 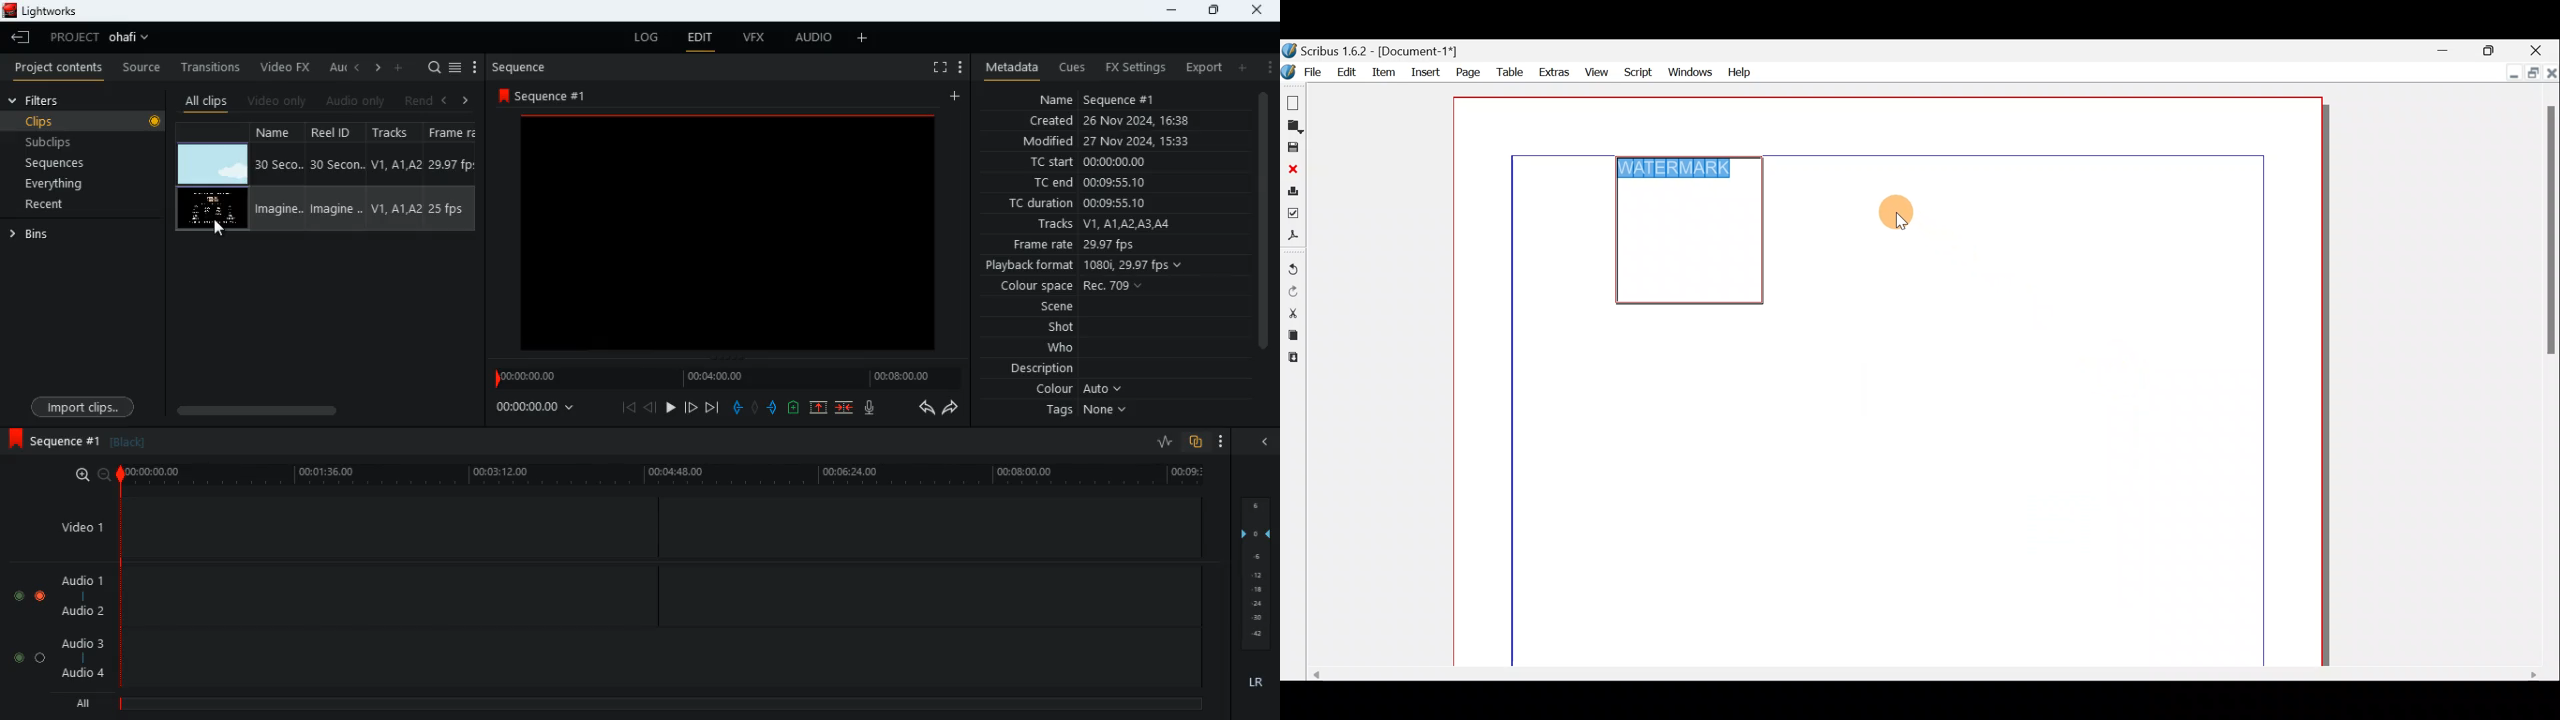 I want to click on end, so click(x=710, y=407).